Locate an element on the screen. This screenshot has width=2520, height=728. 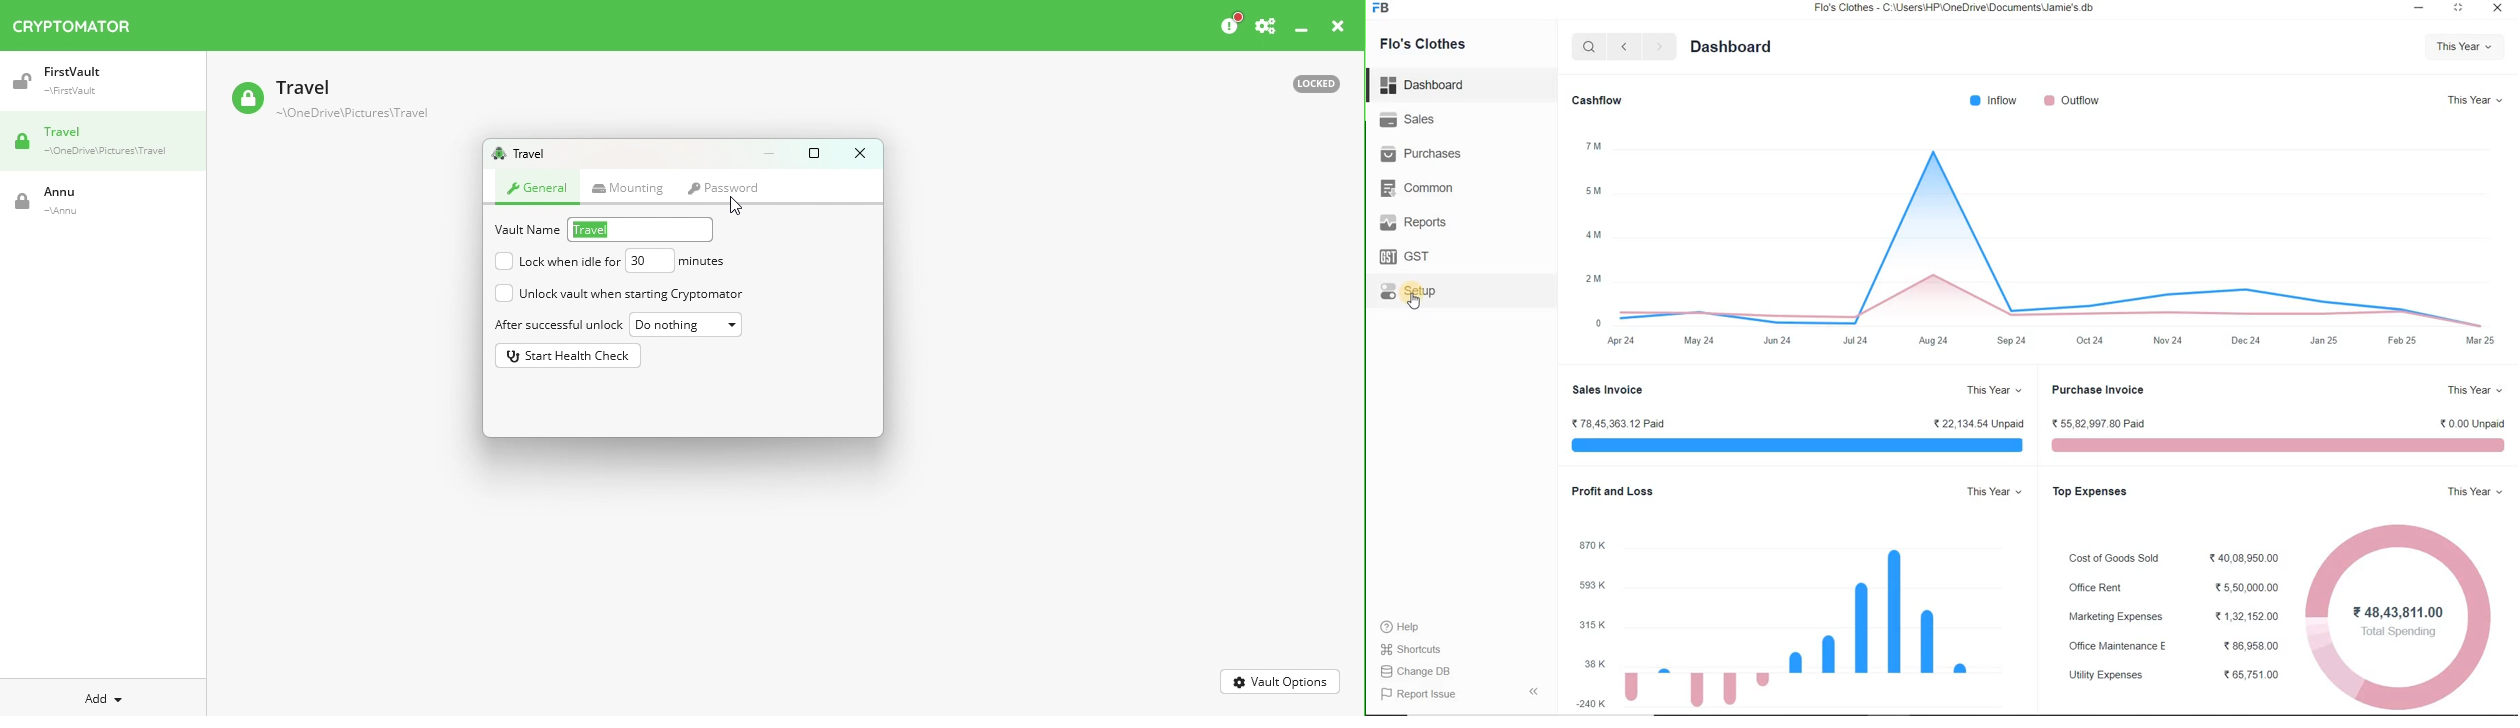
Cryptomator is located at coordinates (72, 22).